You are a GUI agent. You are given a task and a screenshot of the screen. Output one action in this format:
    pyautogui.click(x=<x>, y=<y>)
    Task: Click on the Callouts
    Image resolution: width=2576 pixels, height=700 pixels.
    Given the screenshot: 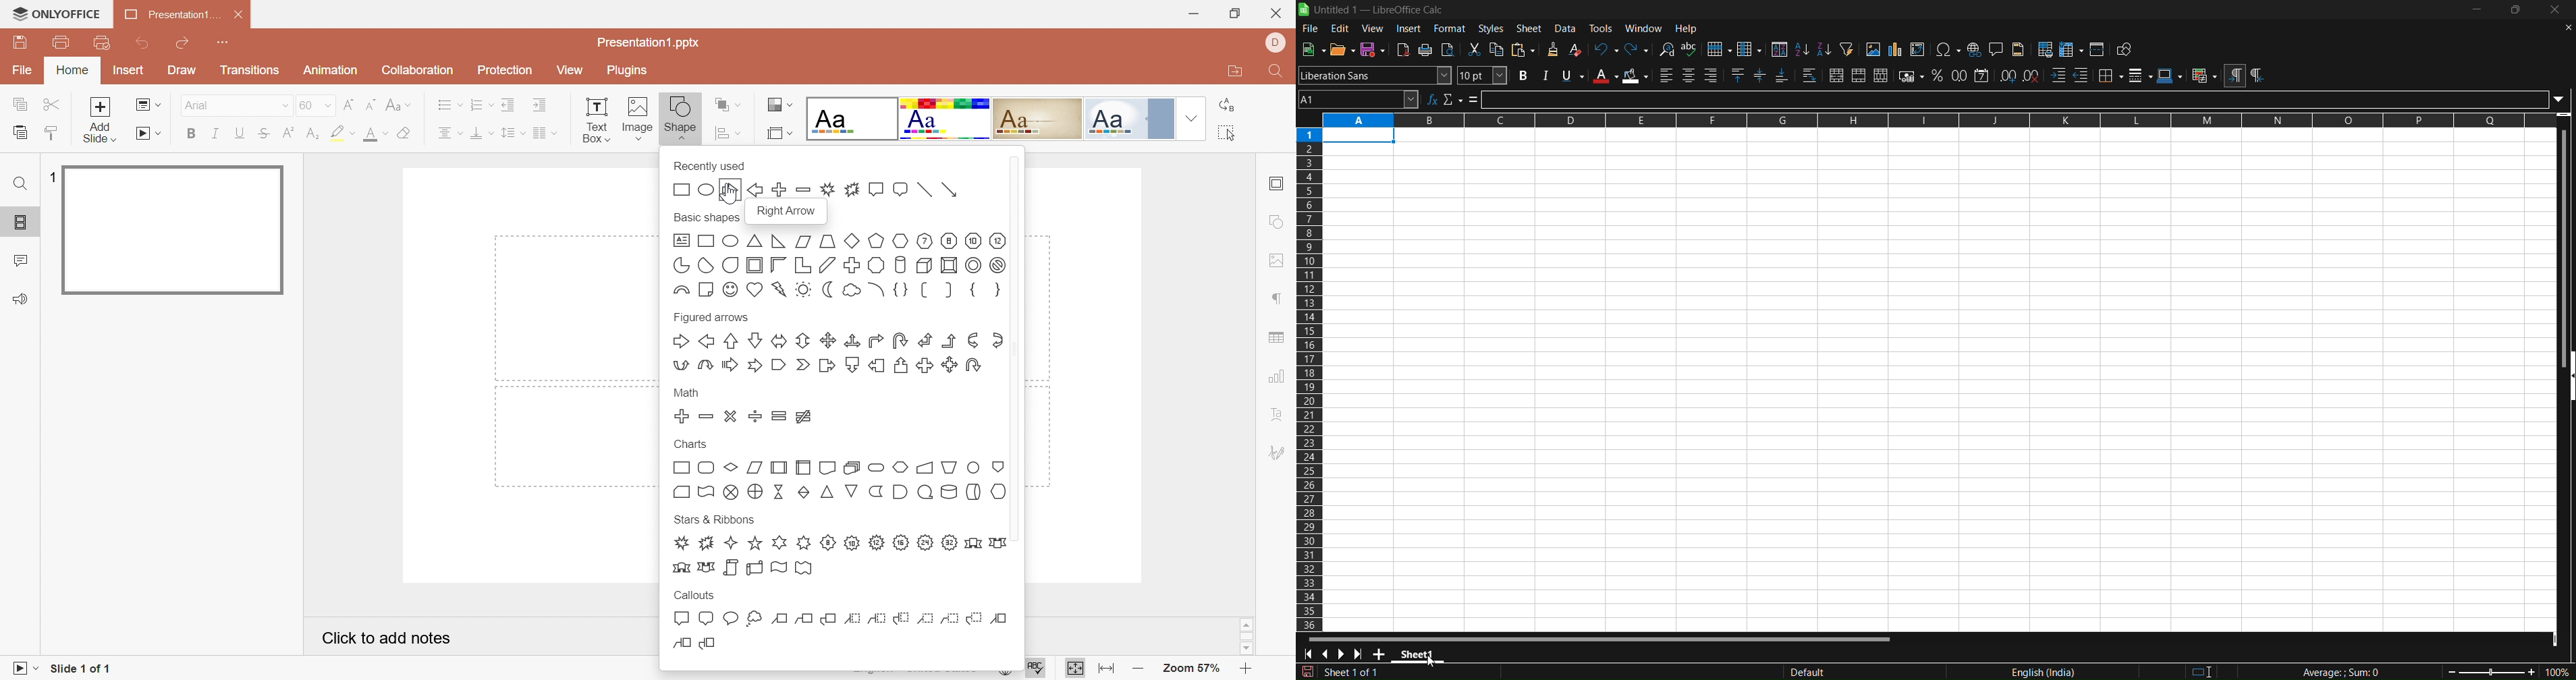 What is the action you would take?
    pyautogui.click(x=696, y=594)
    